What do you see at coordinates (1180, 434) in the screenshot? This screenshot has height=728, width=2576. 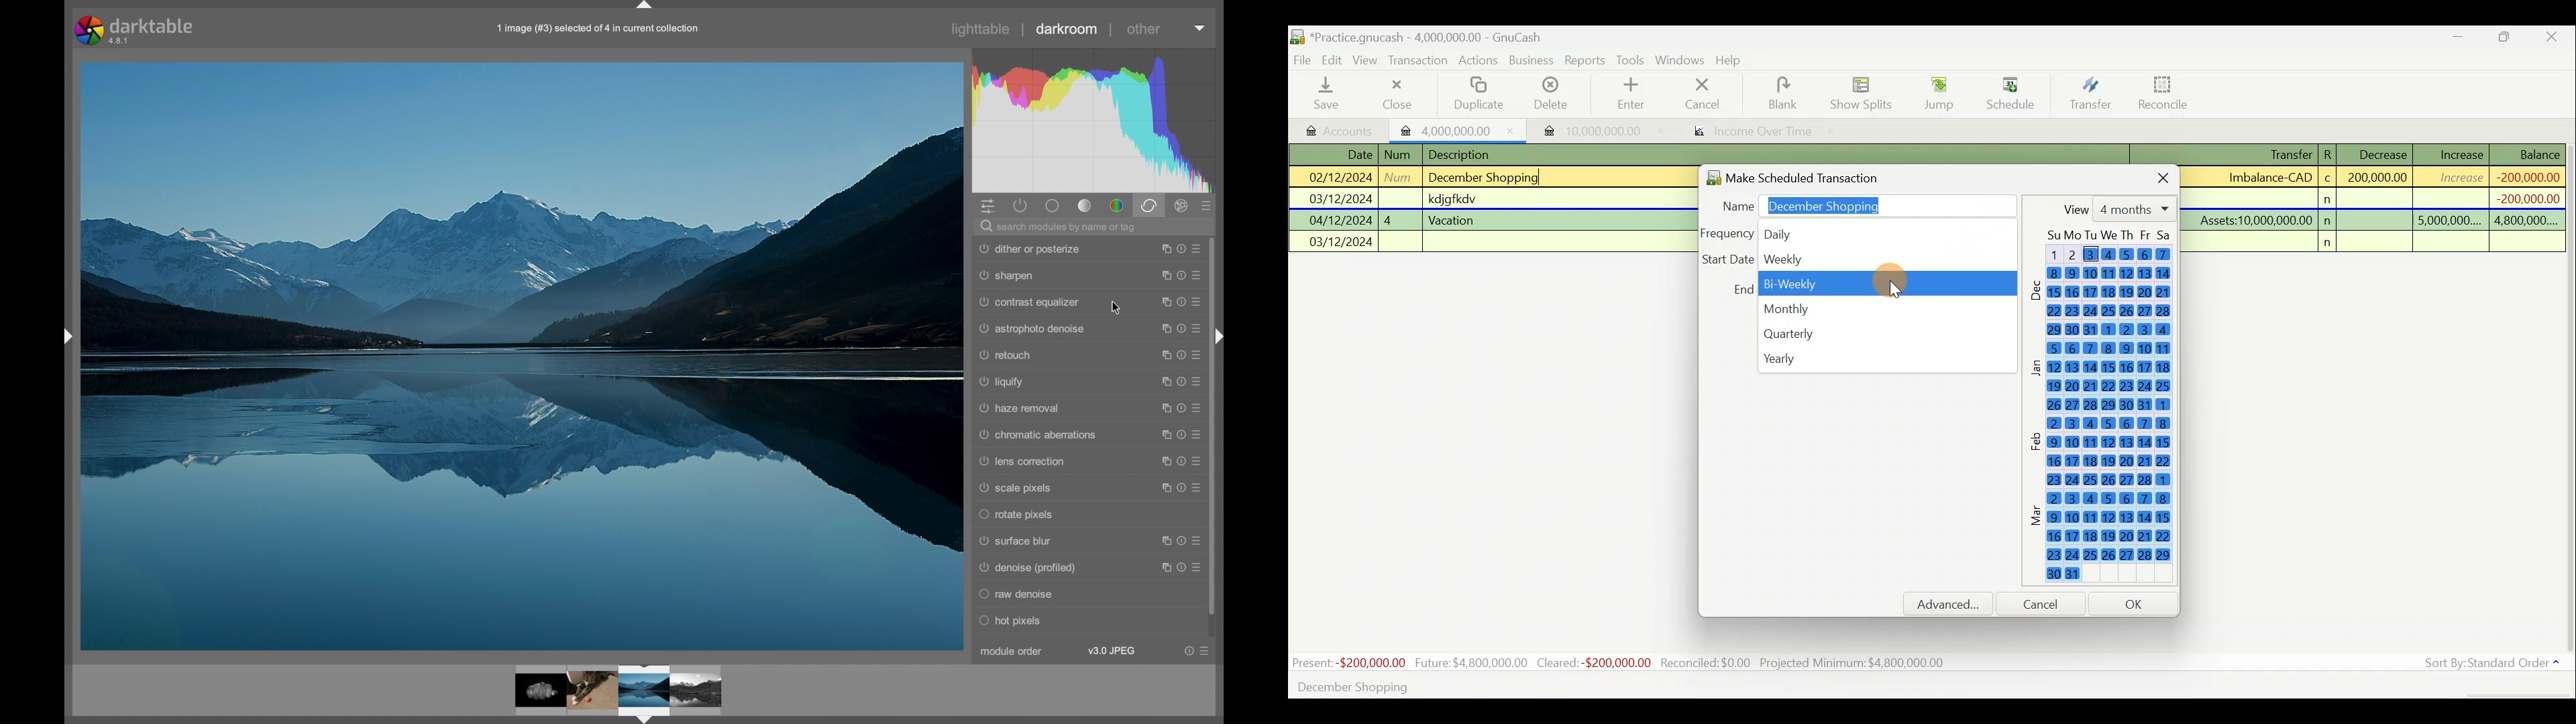 I see `more options` at bounding box center [1180, 434].